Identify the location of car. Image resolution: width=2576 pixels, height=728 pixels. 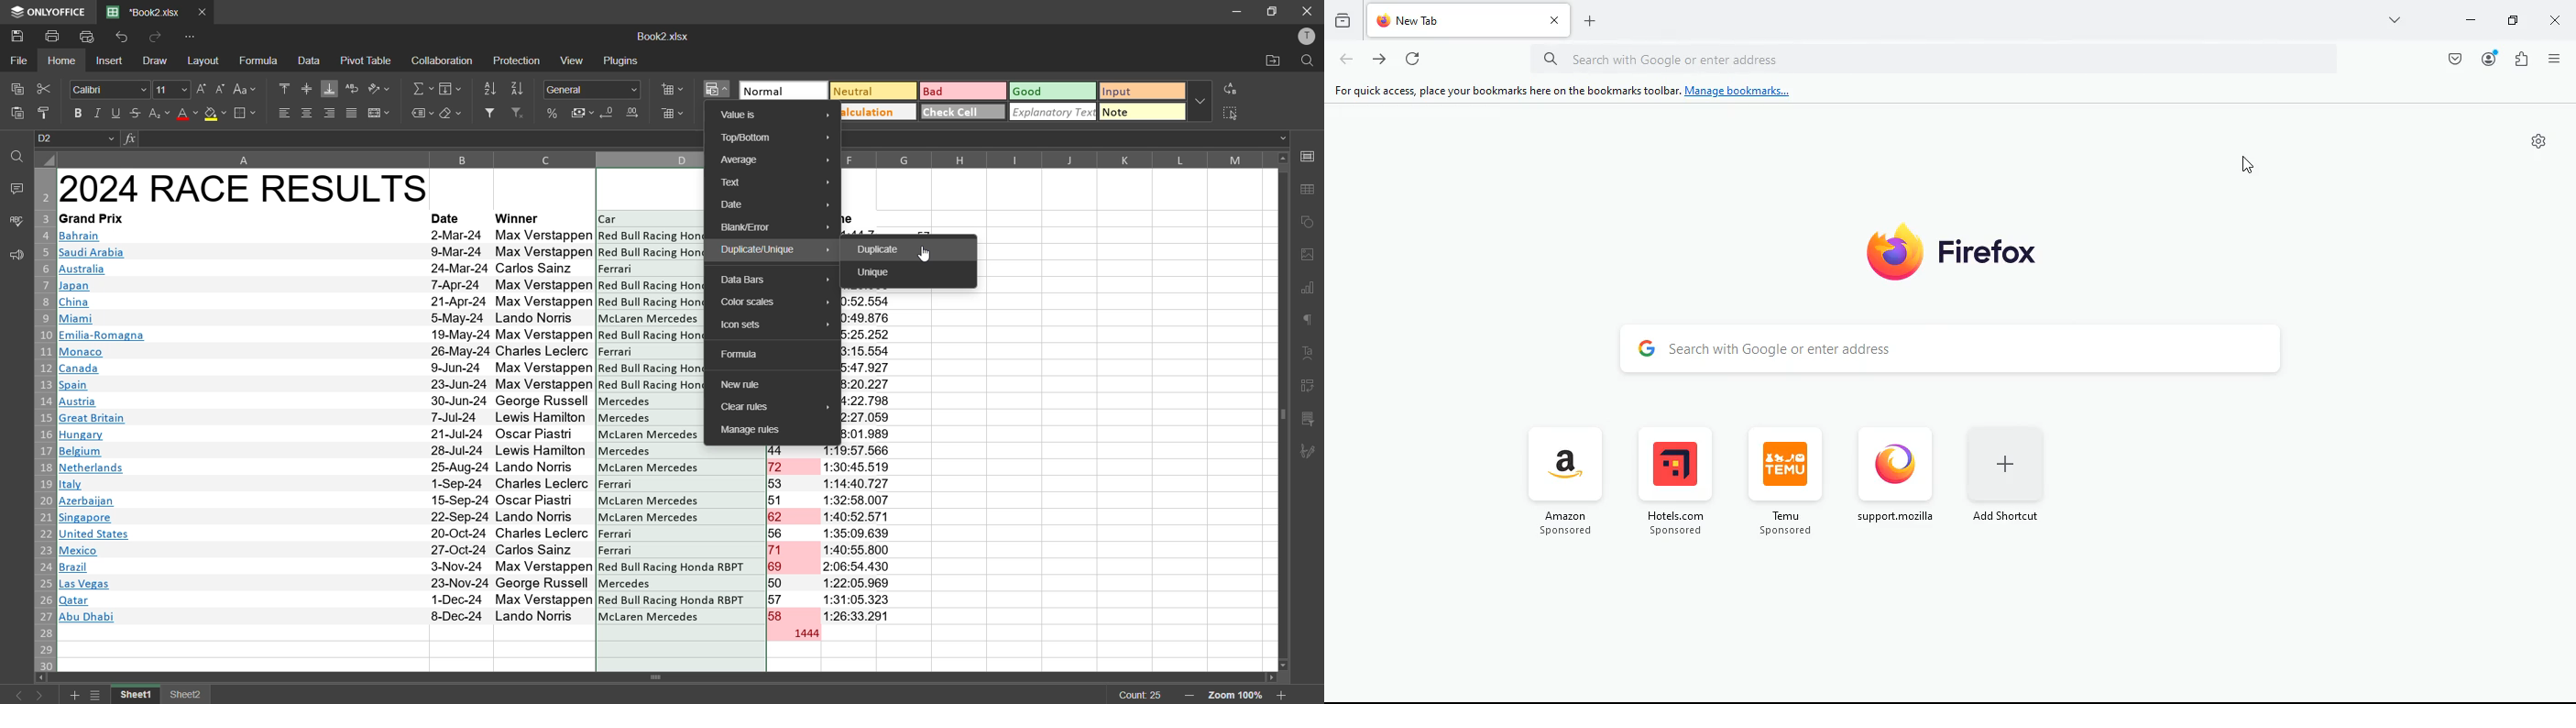
(611, 219).